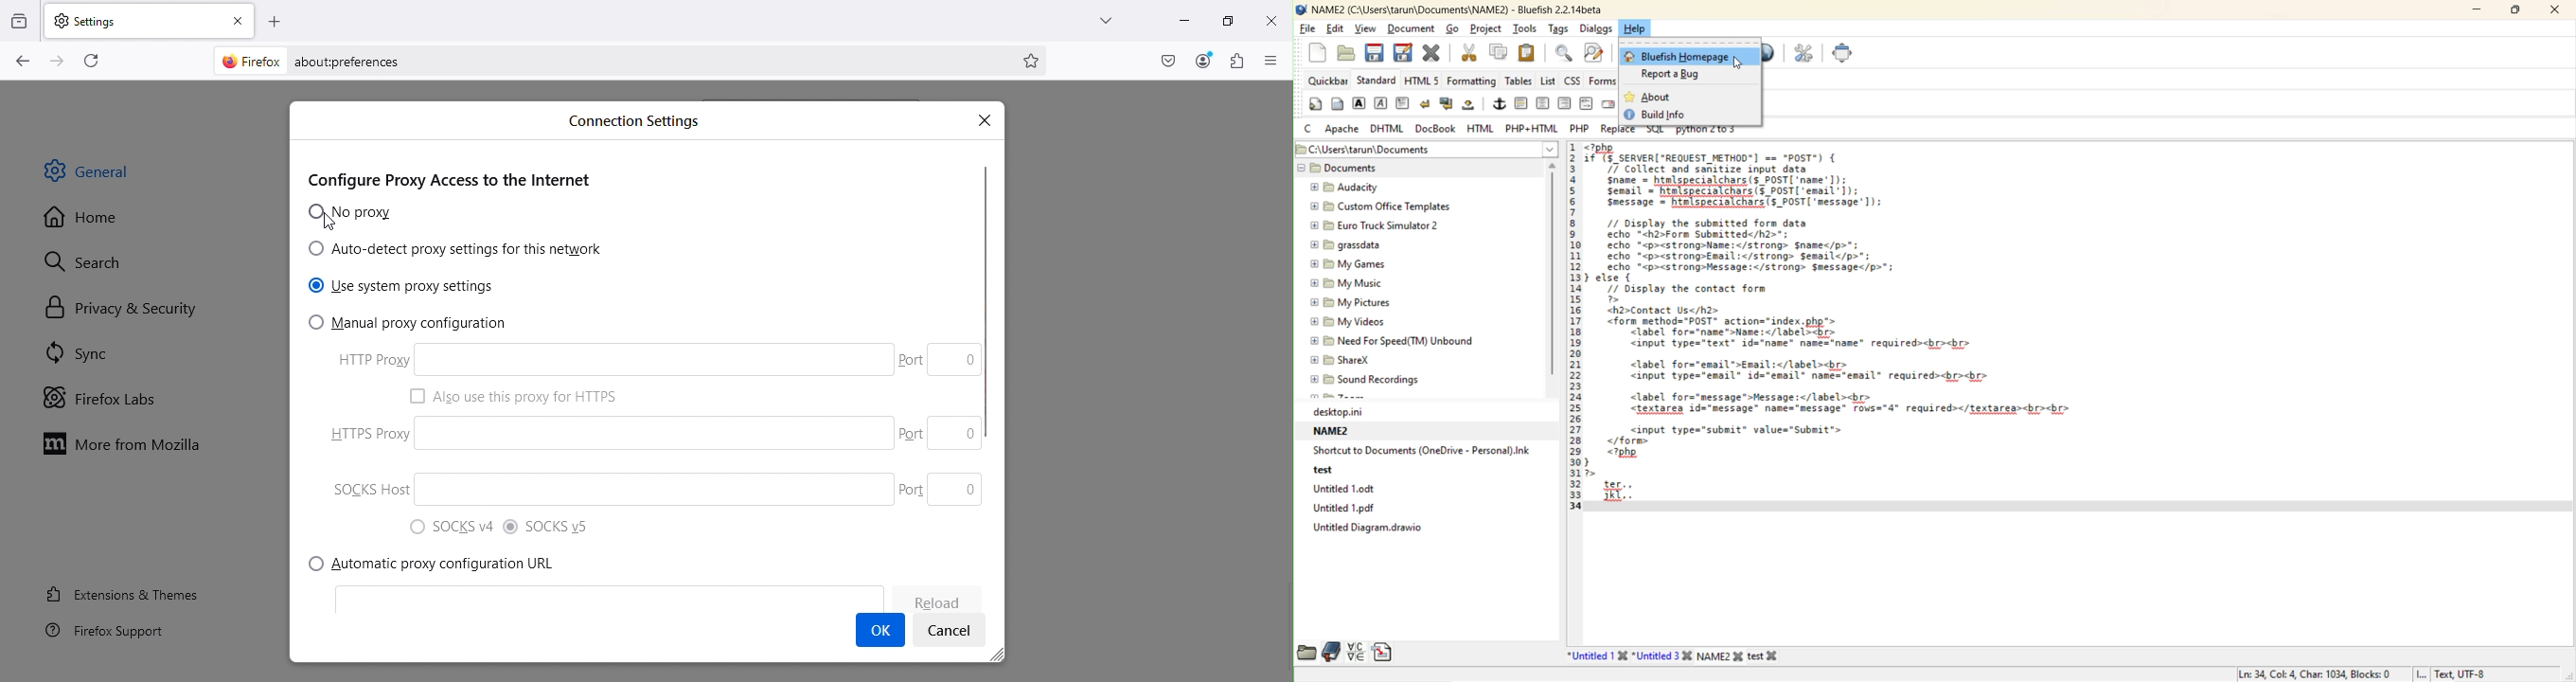  I want to click on Port, so click(954, 360).